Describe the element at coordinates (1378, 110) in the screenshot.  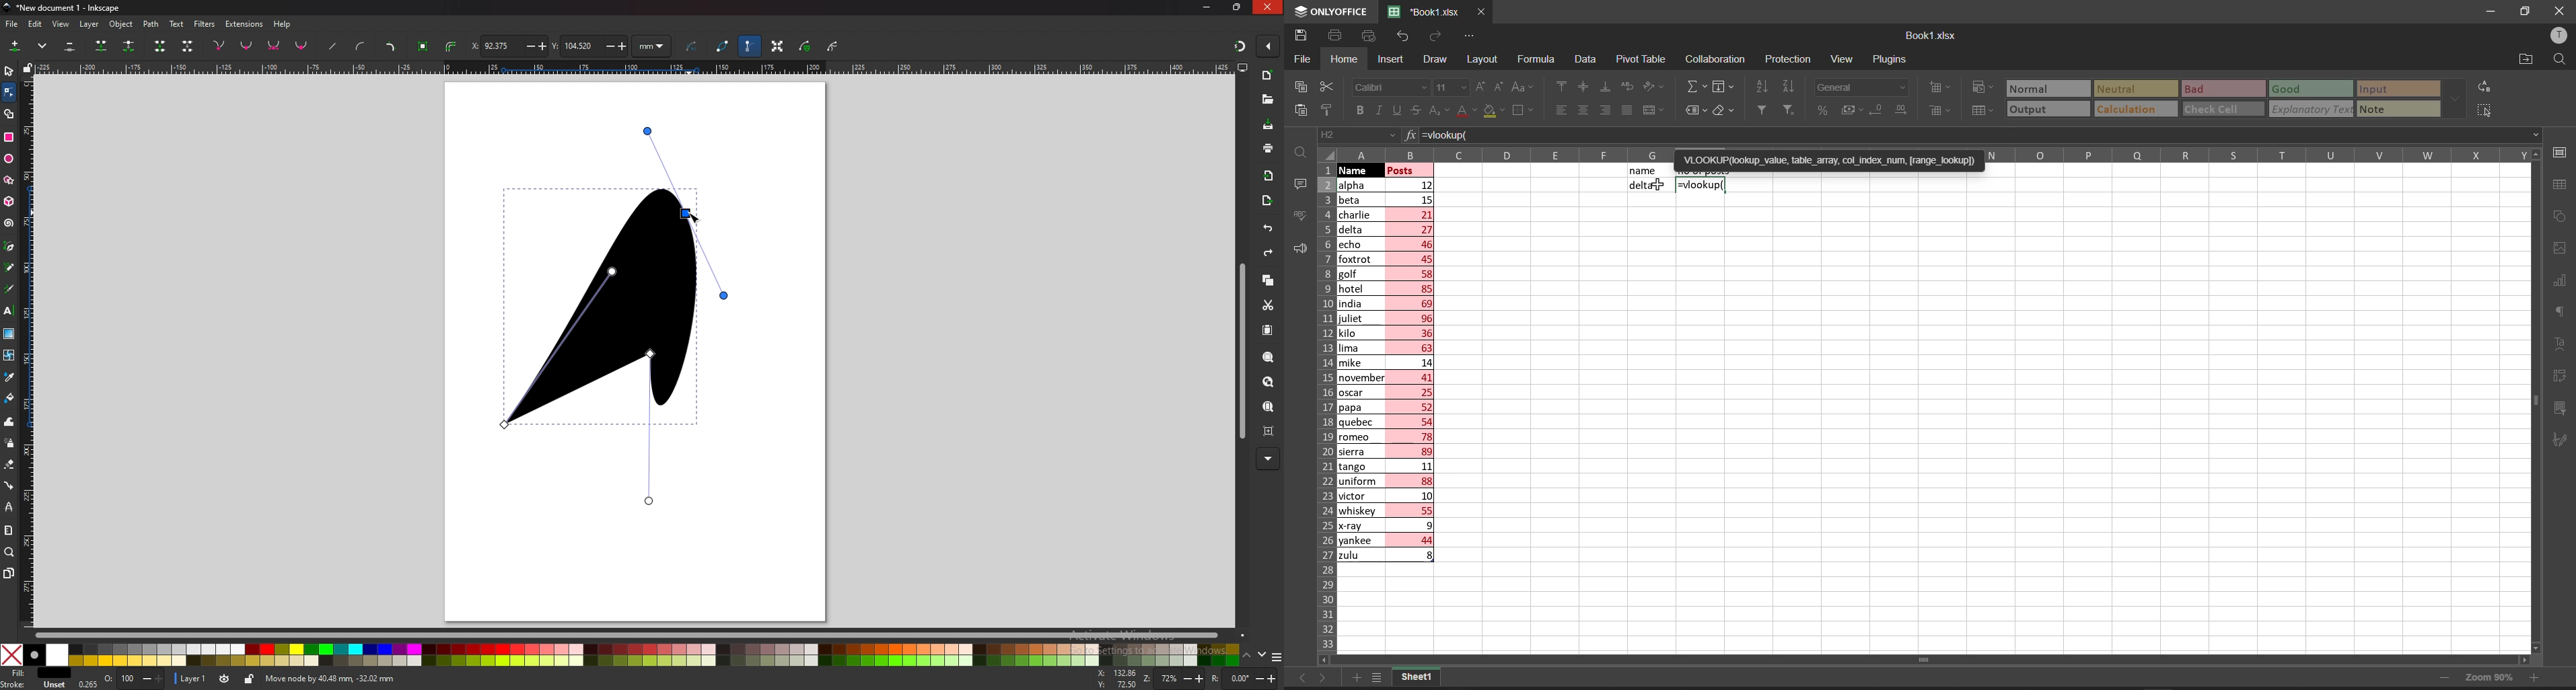
I see `italic` at that location.